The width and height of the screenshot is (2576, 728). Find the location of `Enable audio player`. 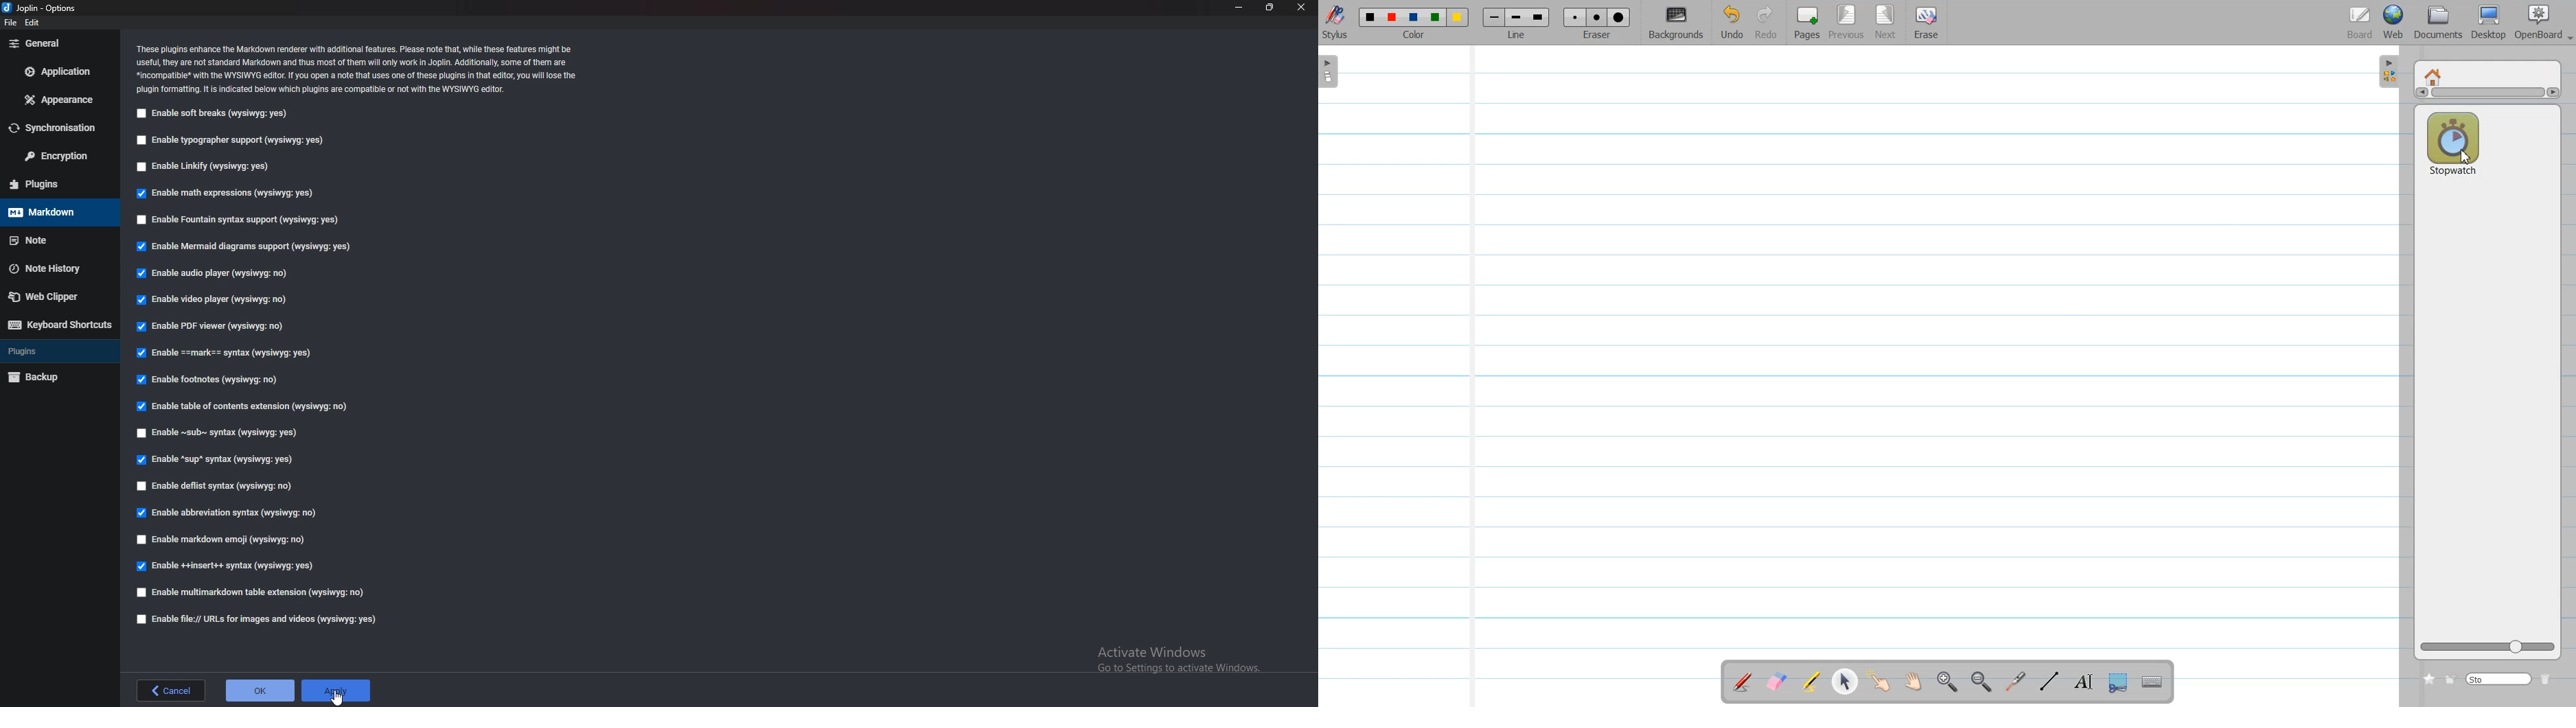

Enable audio player is located at coordinates (216, 273).